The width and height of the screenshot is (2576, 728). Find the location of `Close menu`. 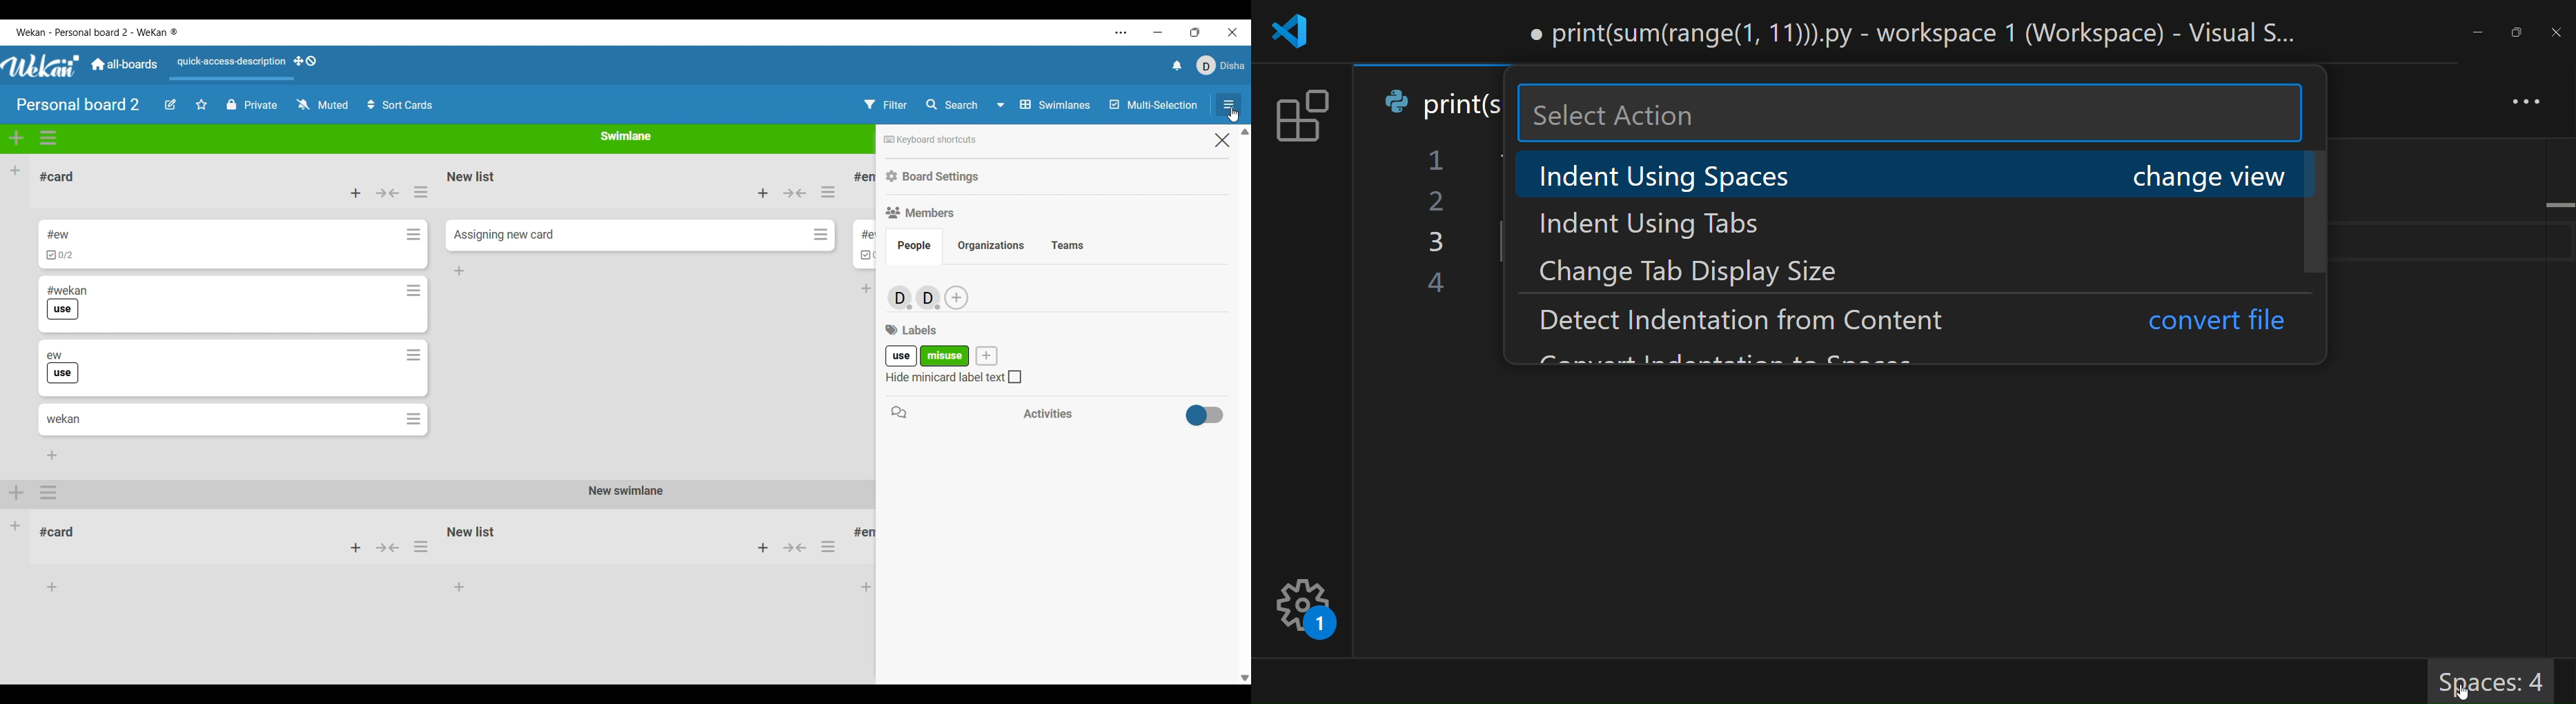

Close menu is located at coordinates (1223, 140).